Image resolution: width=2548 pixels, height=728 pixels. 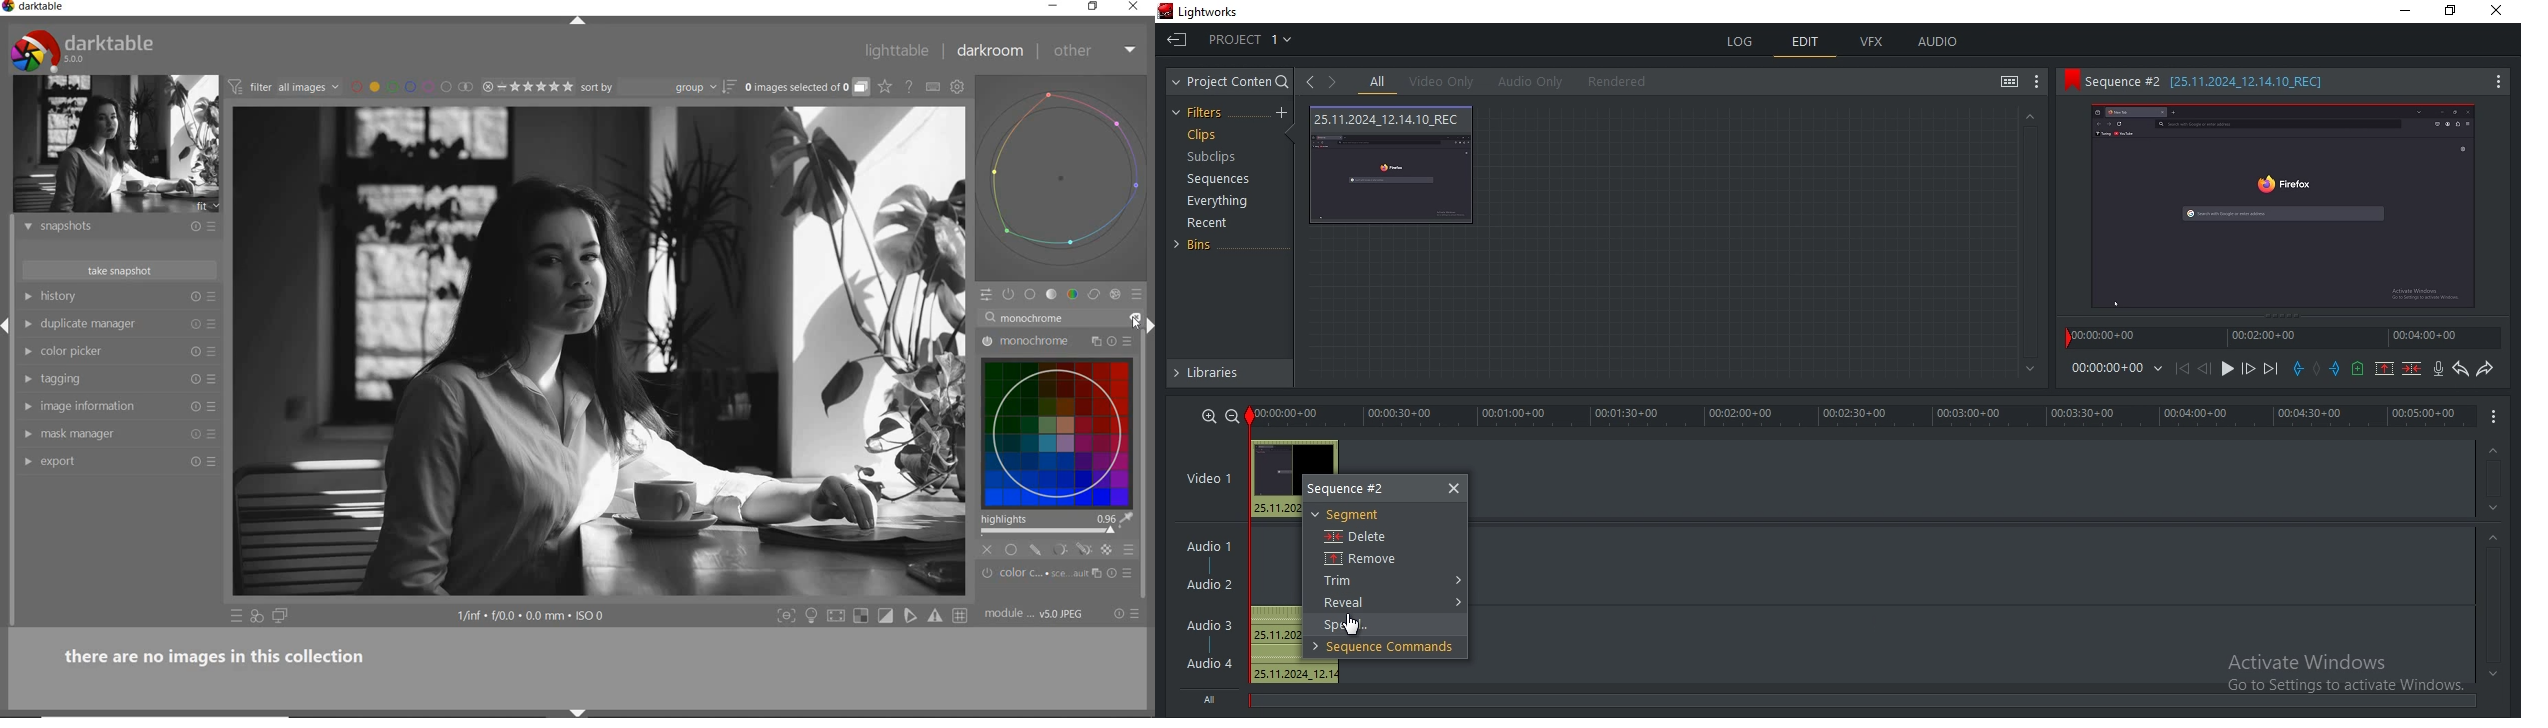 What do you see at coordinates (110, 460) in the screenshot?
I see `export` at bounding box center [110, 460].